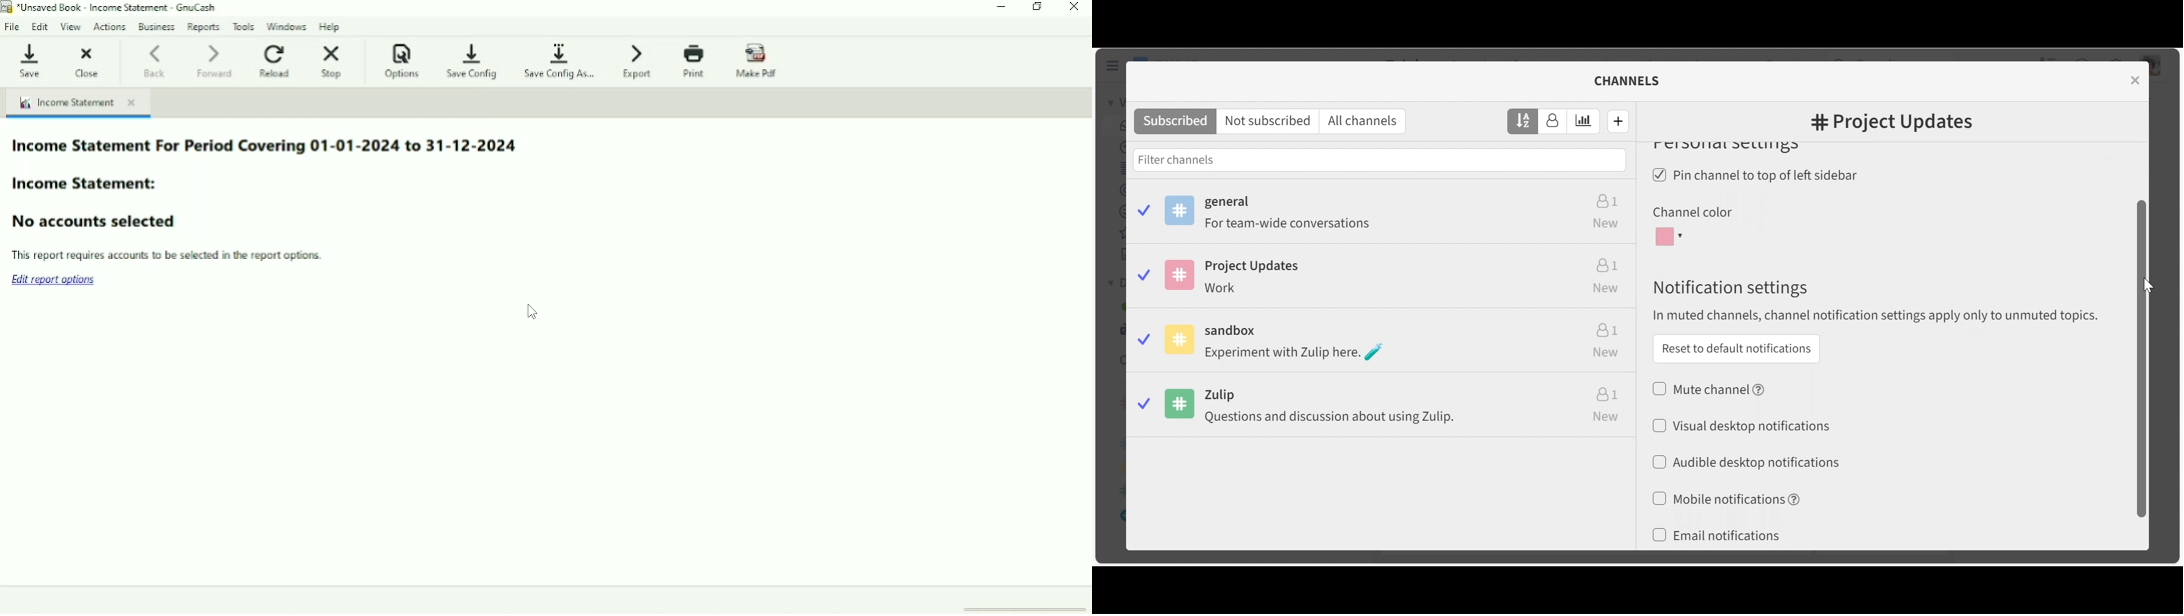  I want to click on Create new channel, so click(1619, 121).